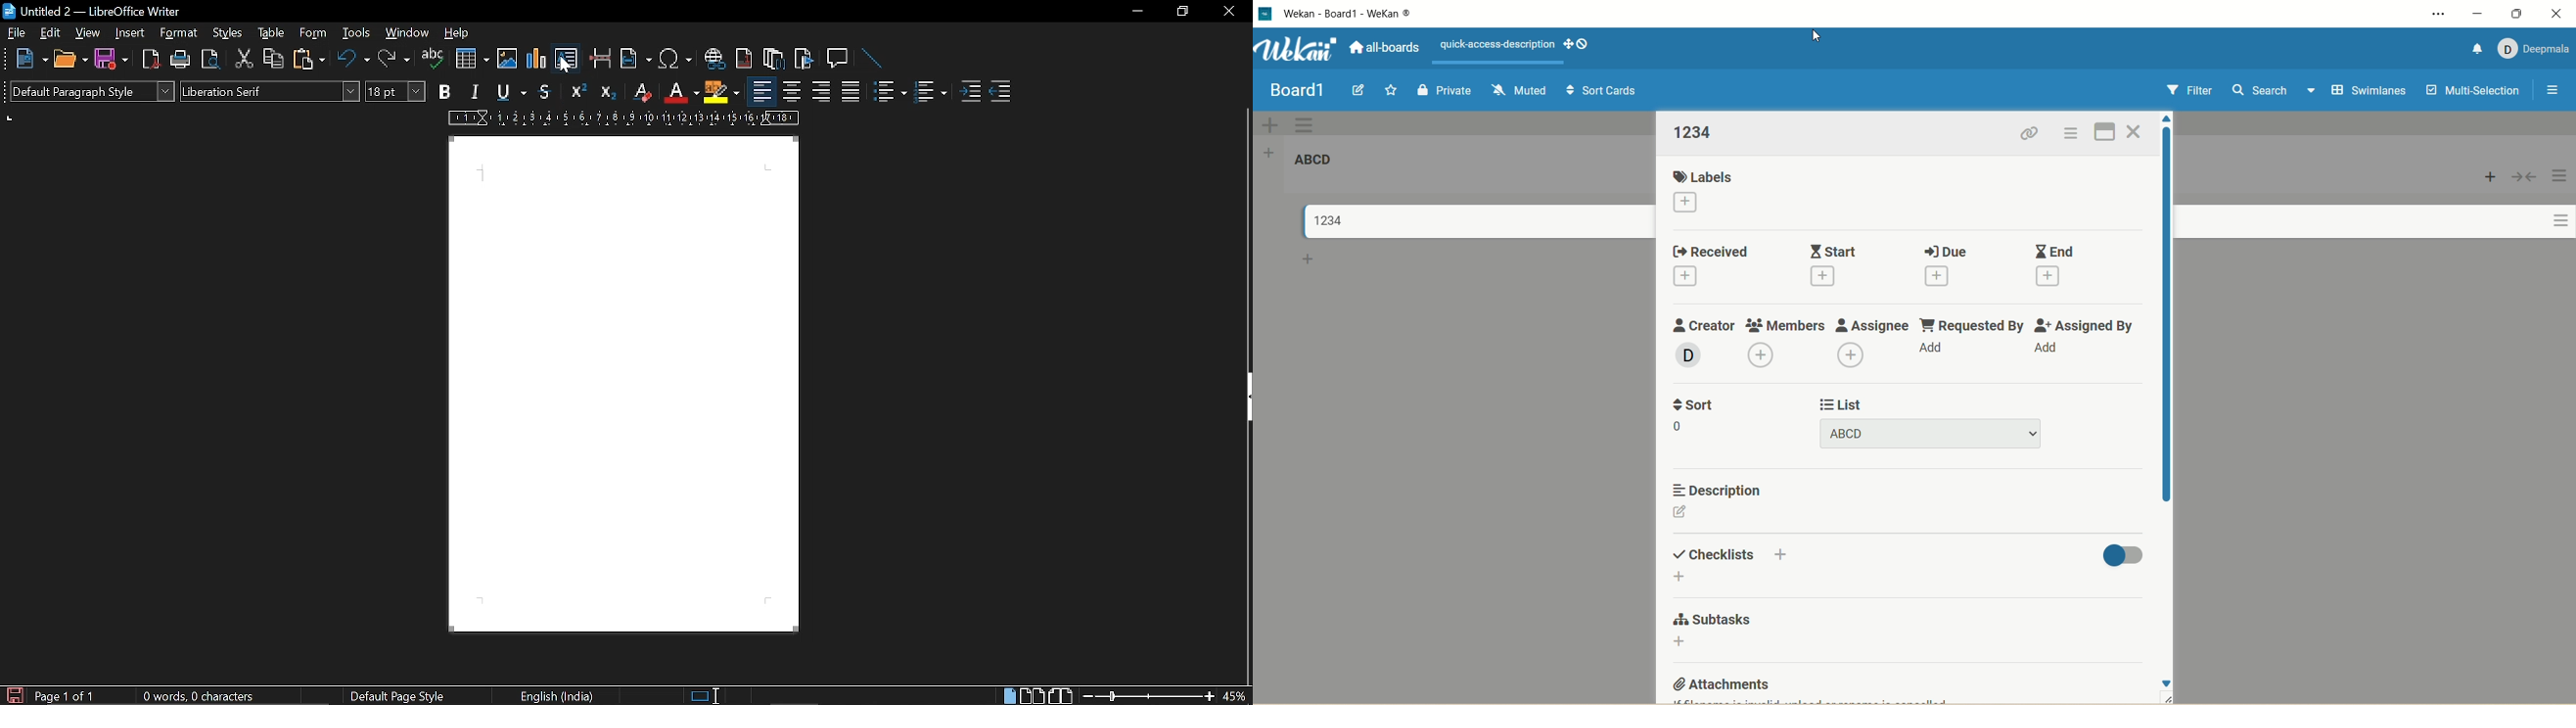 This screenshot has width=2576, height=728. I want to click on bold, so click(443, 92).